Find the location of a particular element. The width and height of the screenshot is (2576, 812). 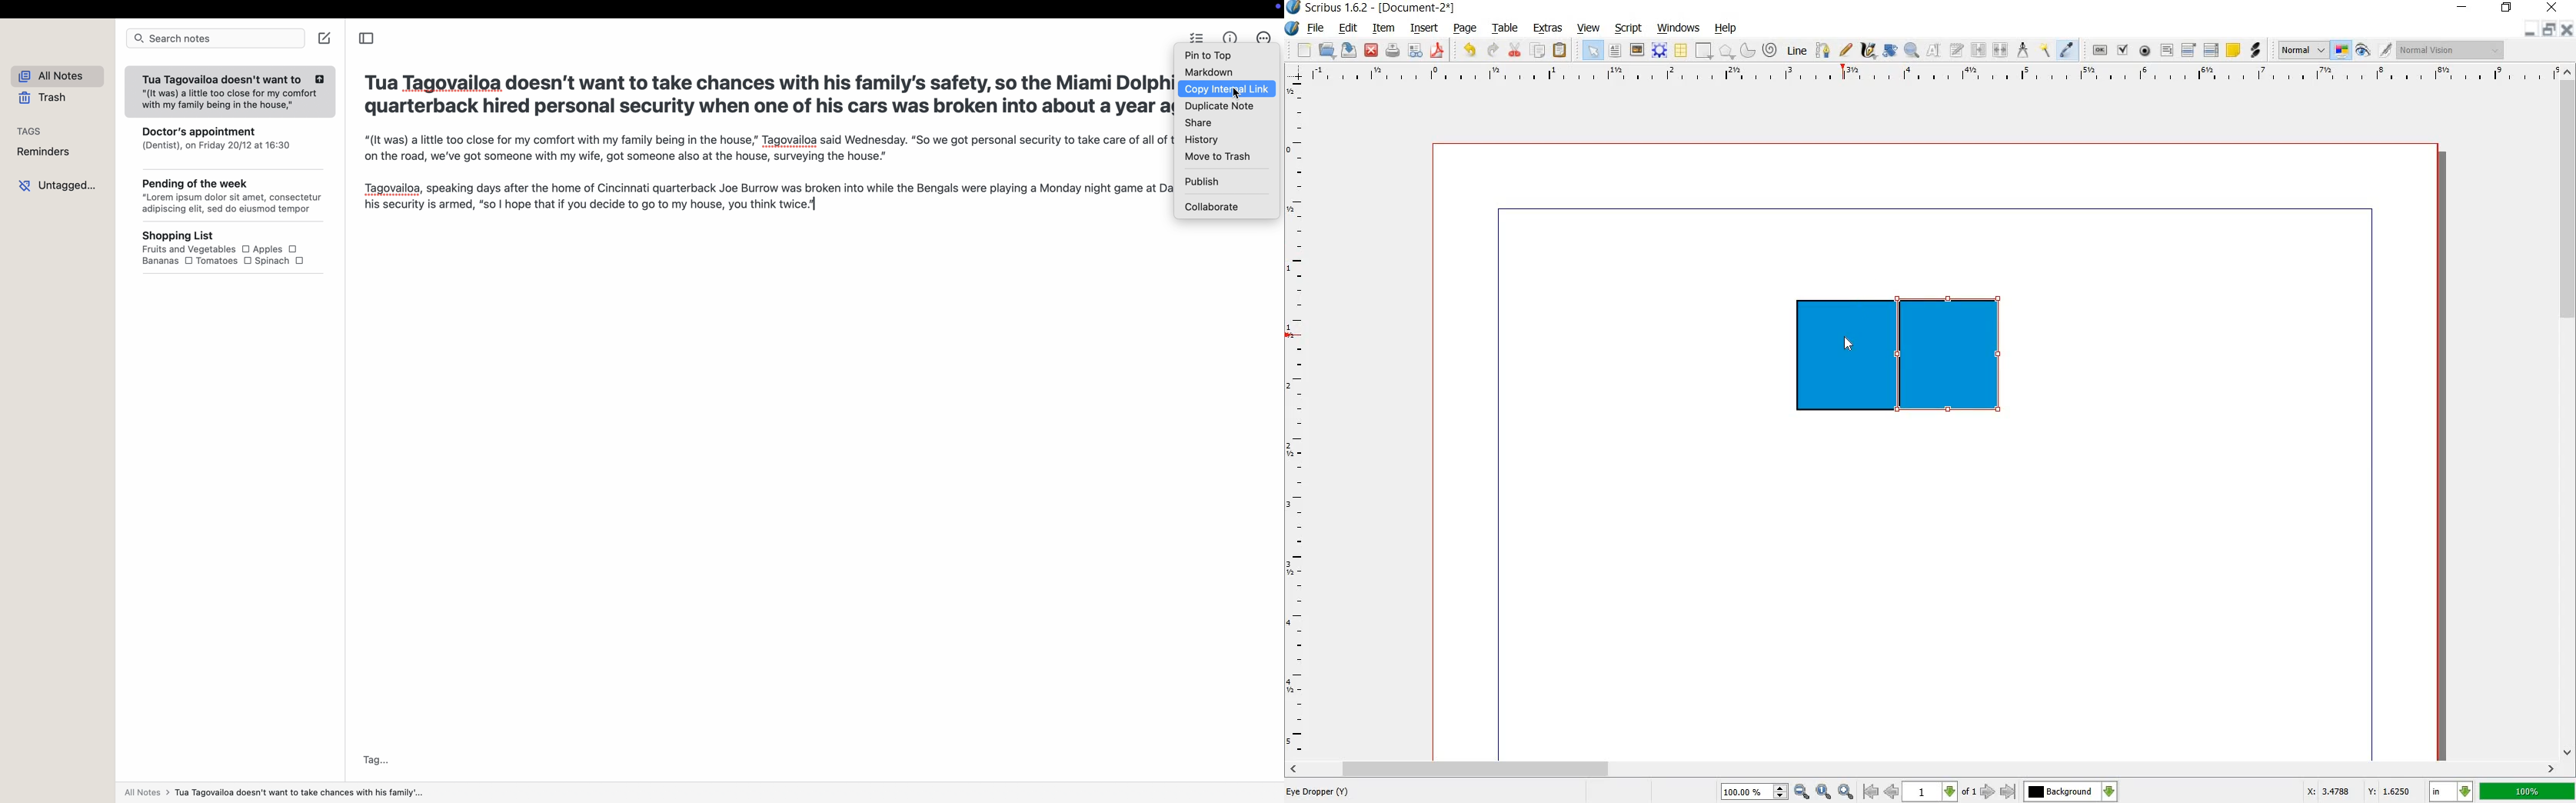

cursor is located at coordinates (1237, 94).